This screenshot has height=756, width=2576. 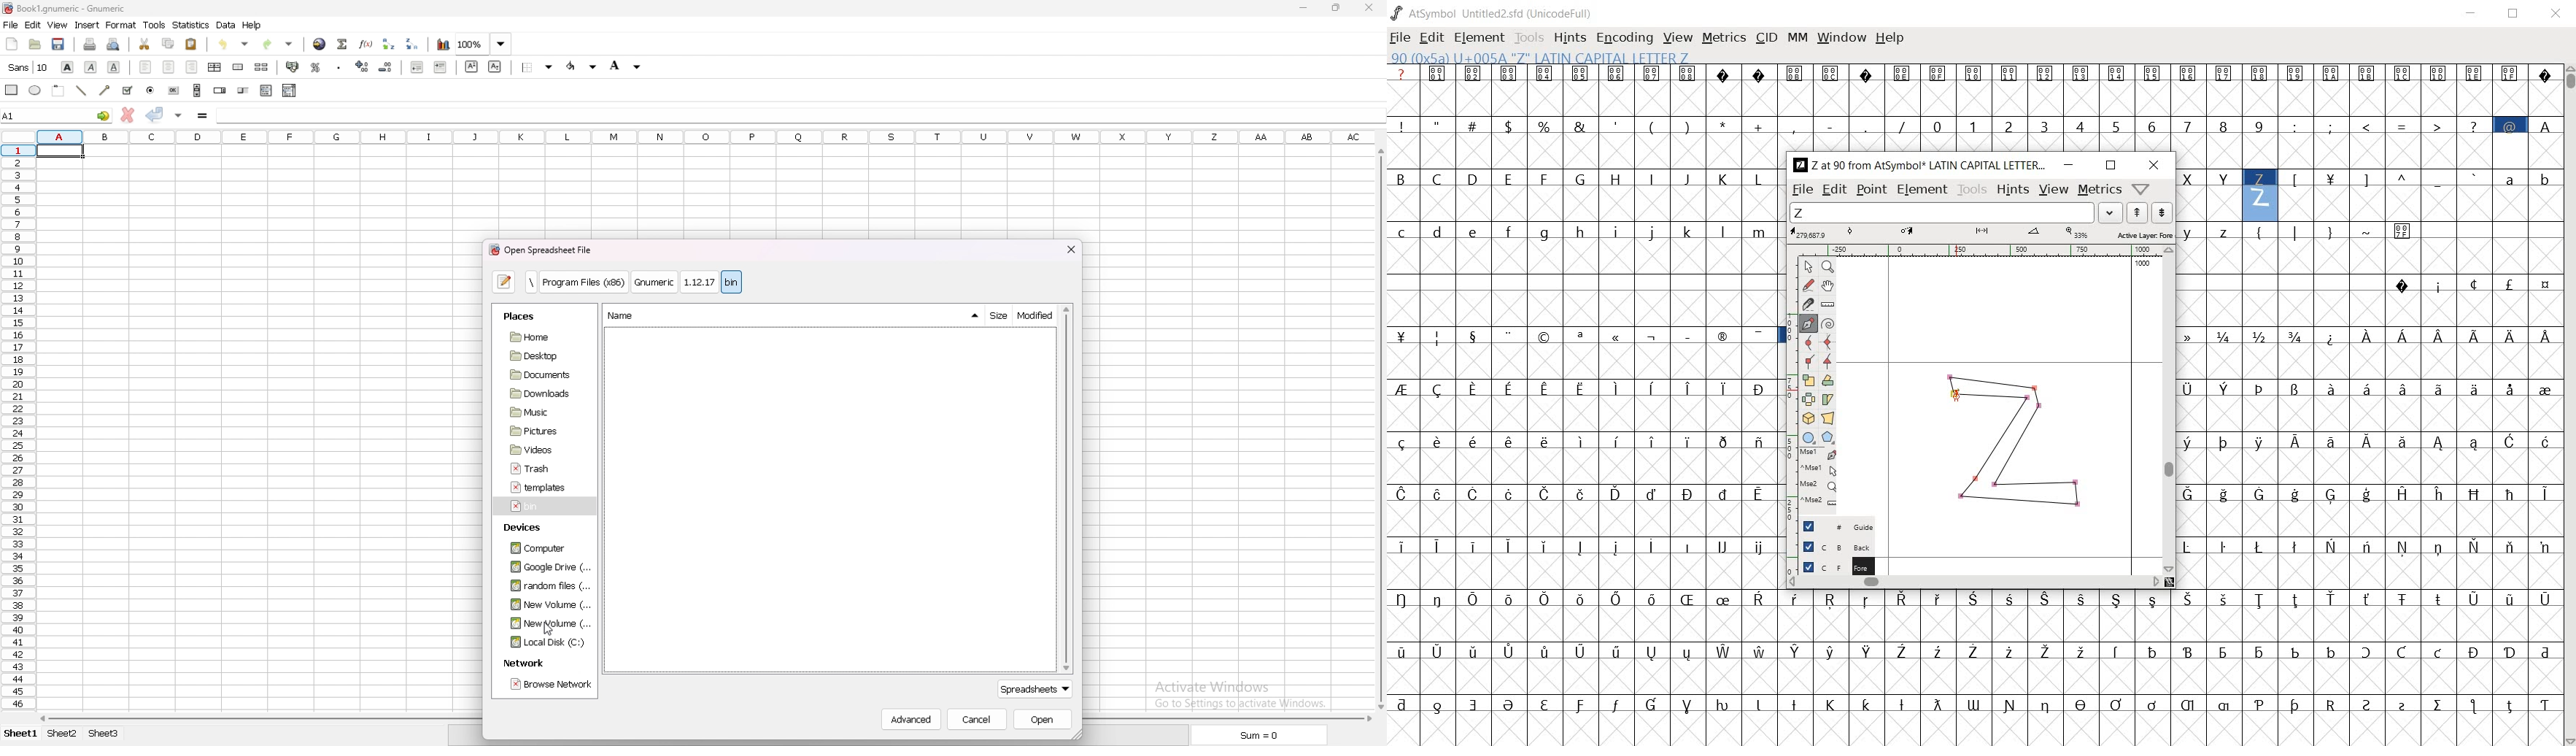 I want to click on minimize, so click(x=1304, y=7).